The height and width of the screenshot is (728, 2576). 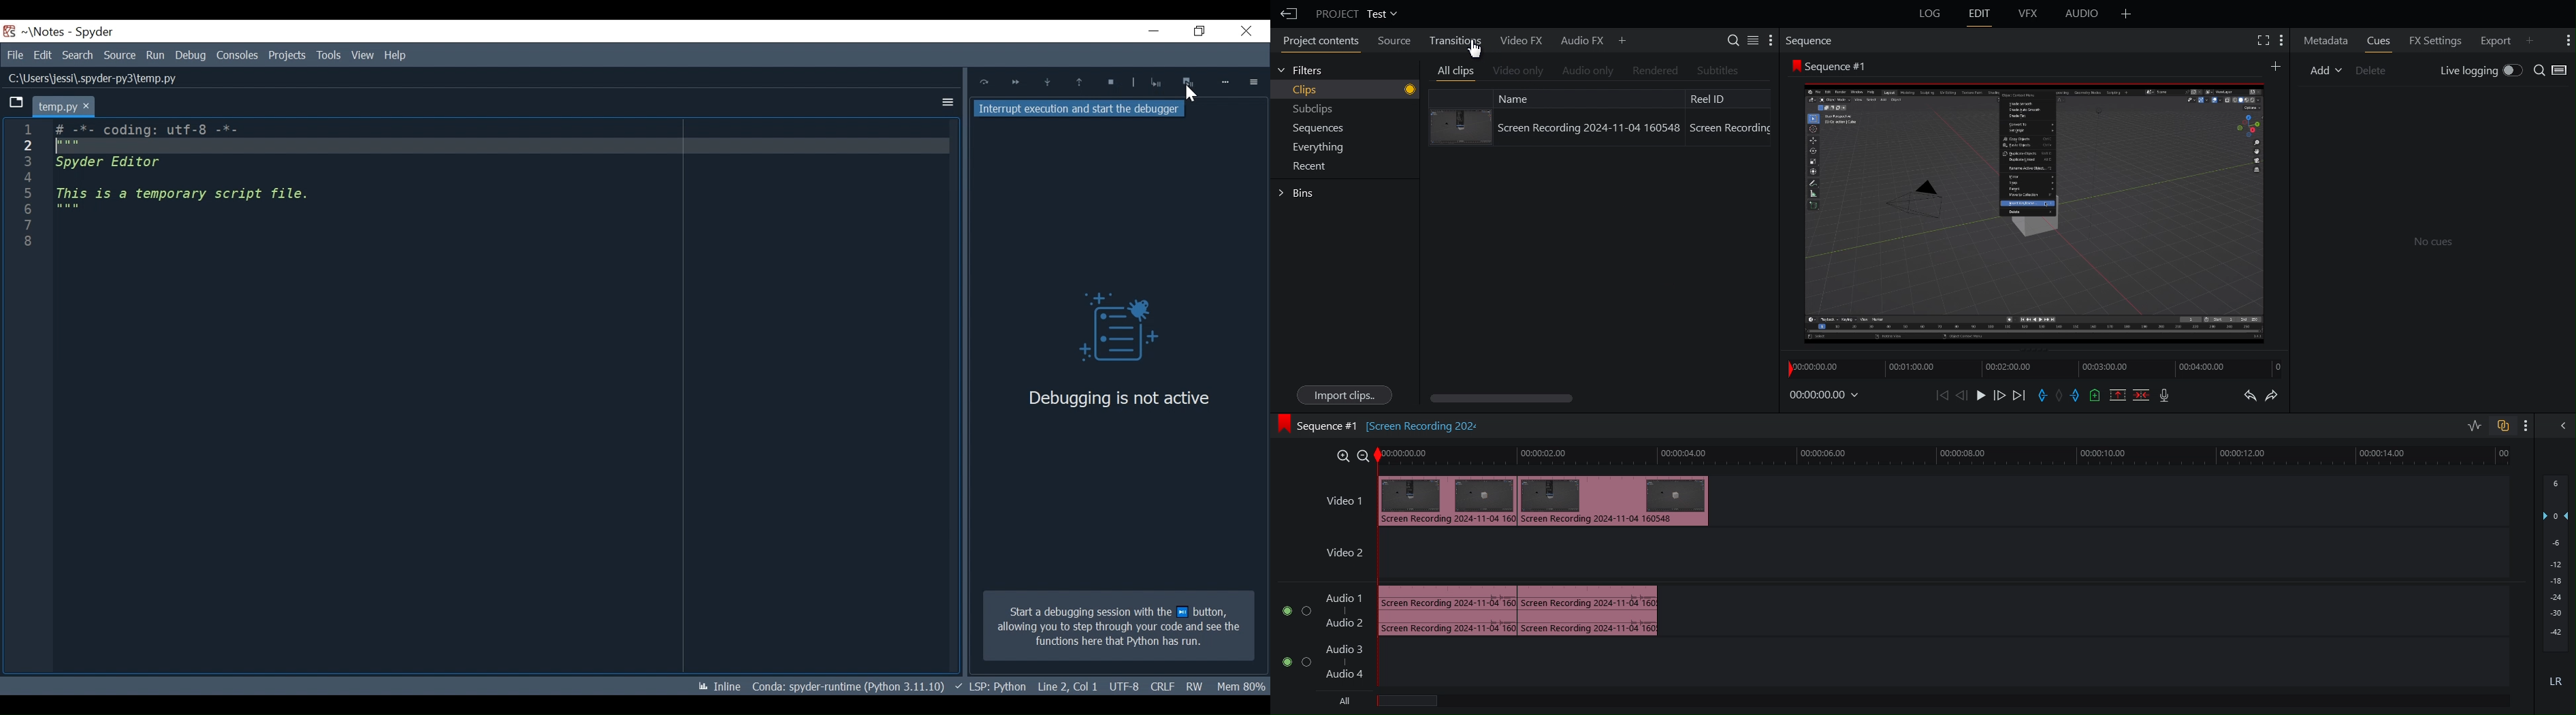 I want to click on Audio track, so click(x=1519, y=608).